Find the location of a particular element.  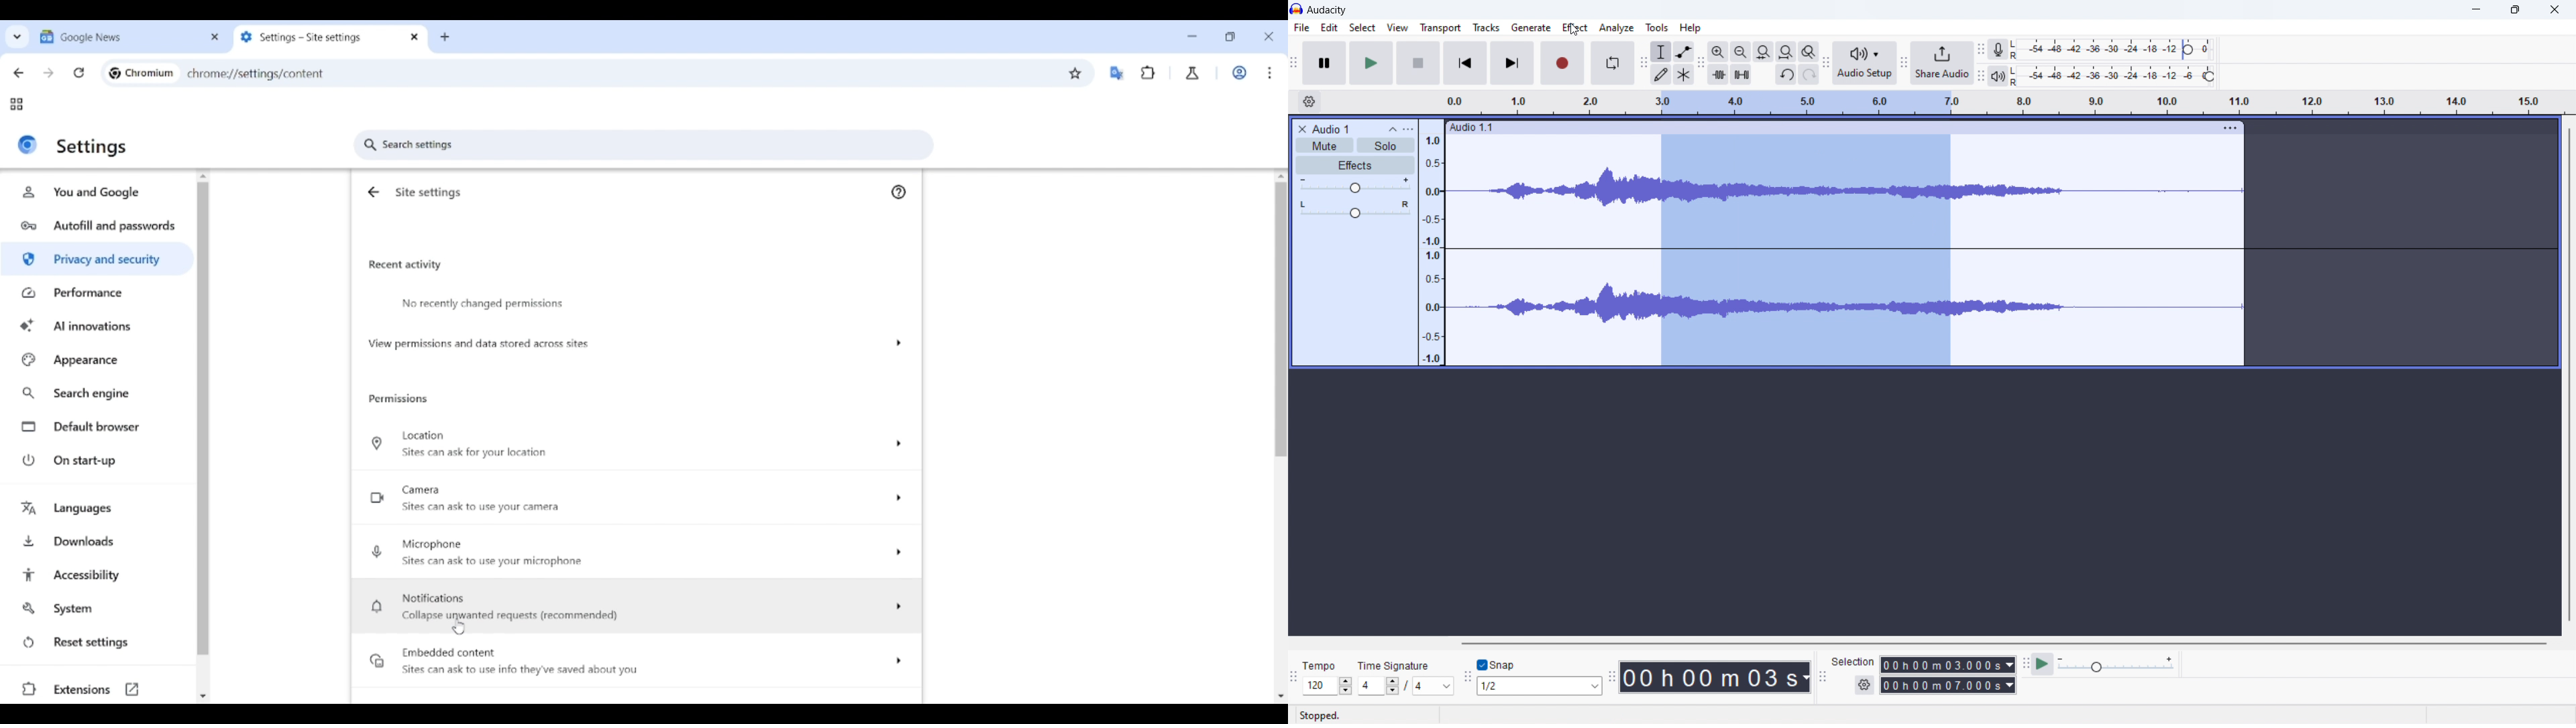

Location options is located at coordinates (636, 444).